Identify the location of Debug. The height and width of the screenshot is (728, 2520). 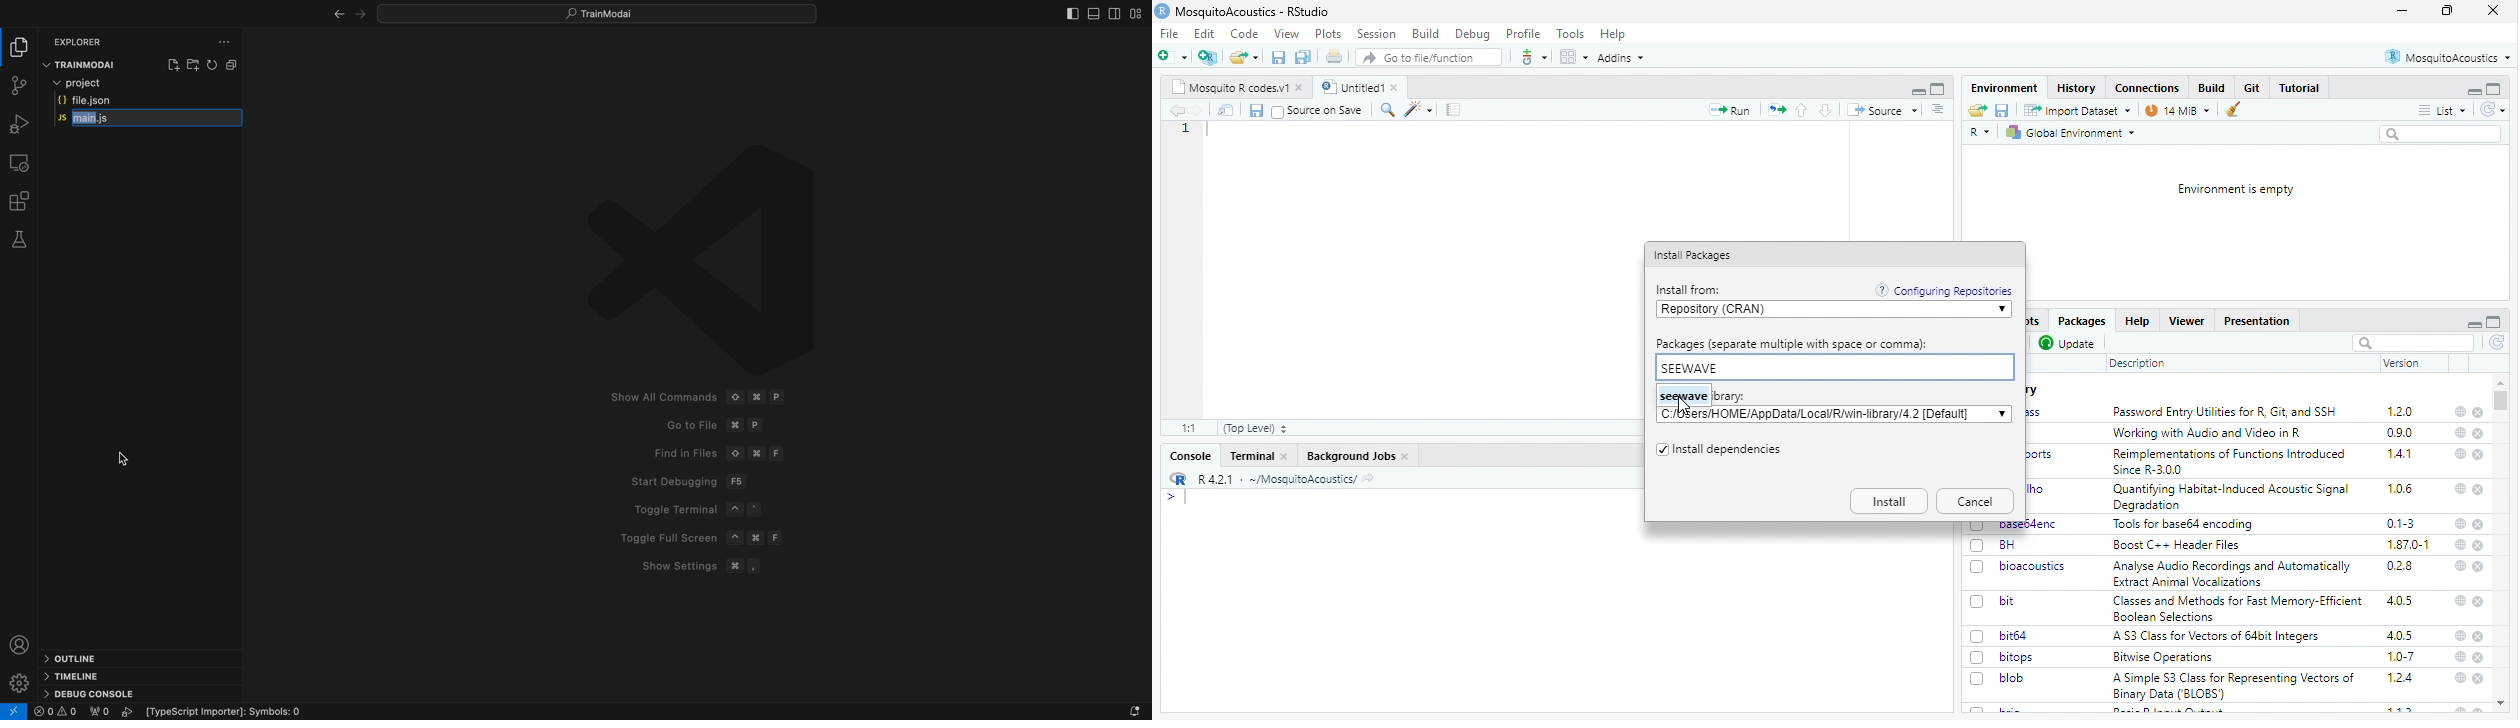
(1474, 35).